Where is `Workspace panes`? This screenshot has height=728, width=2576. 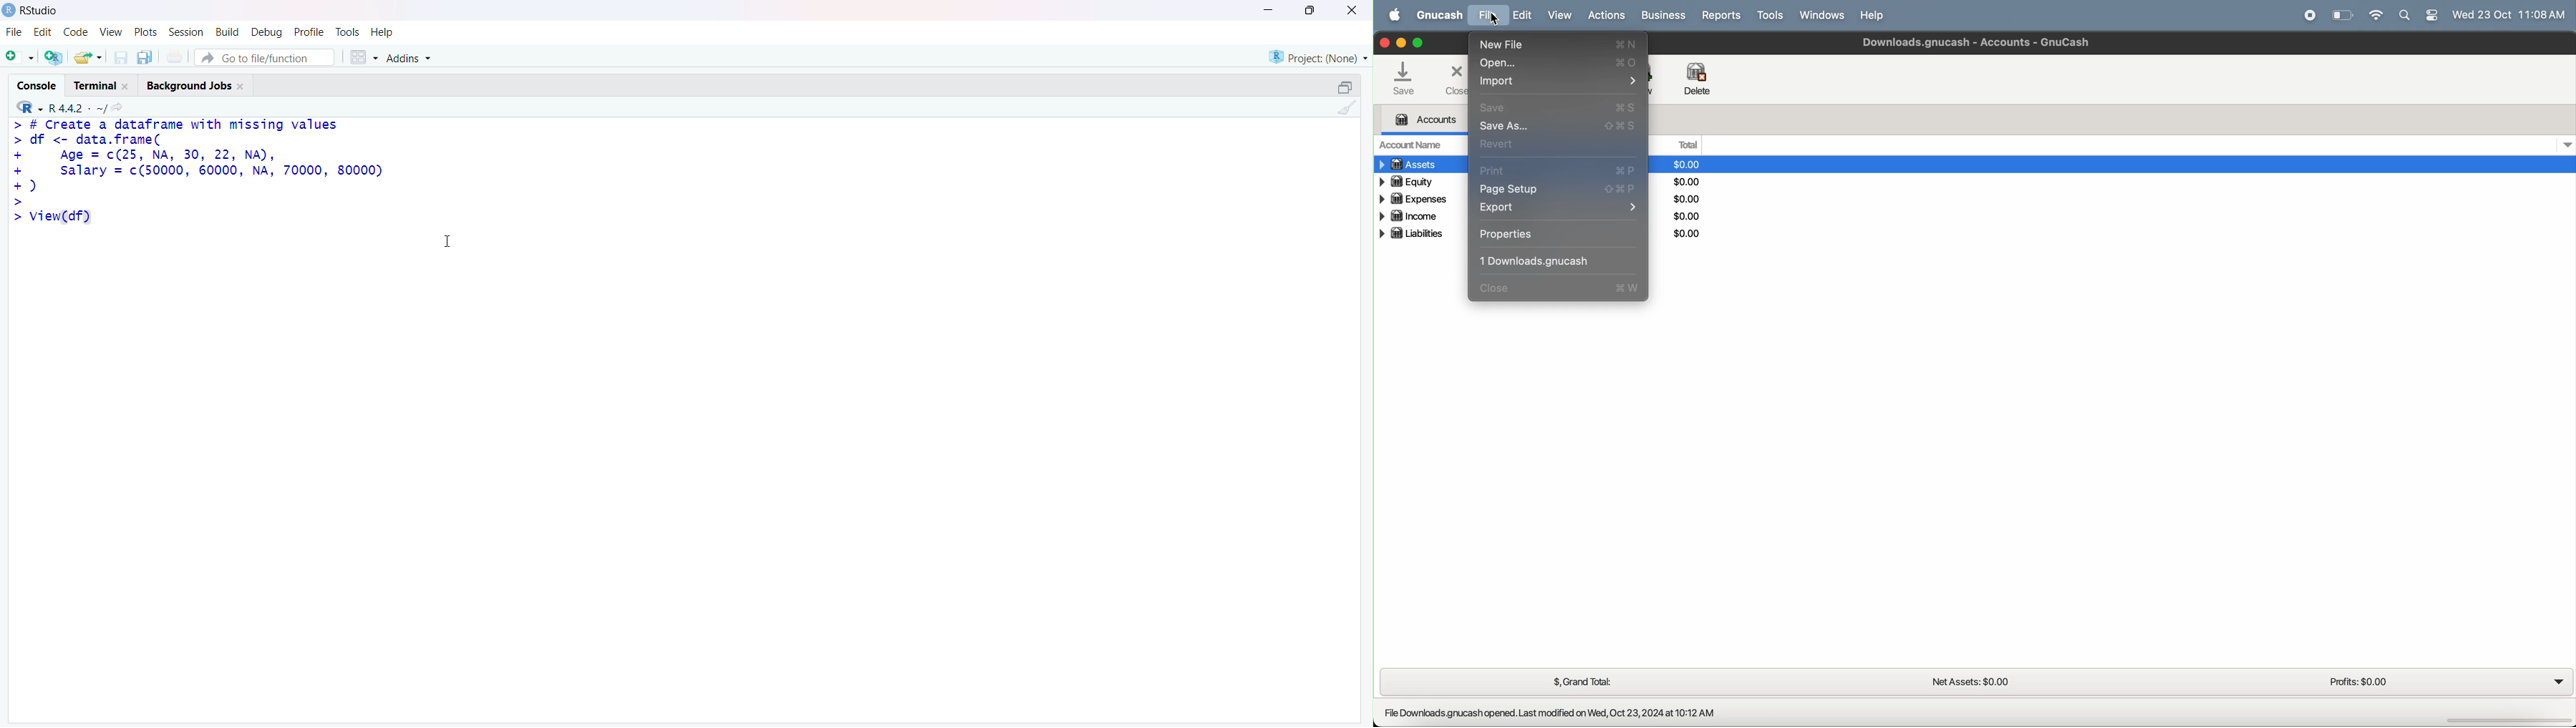
Workspace panes is located at coordinates (361, 54).